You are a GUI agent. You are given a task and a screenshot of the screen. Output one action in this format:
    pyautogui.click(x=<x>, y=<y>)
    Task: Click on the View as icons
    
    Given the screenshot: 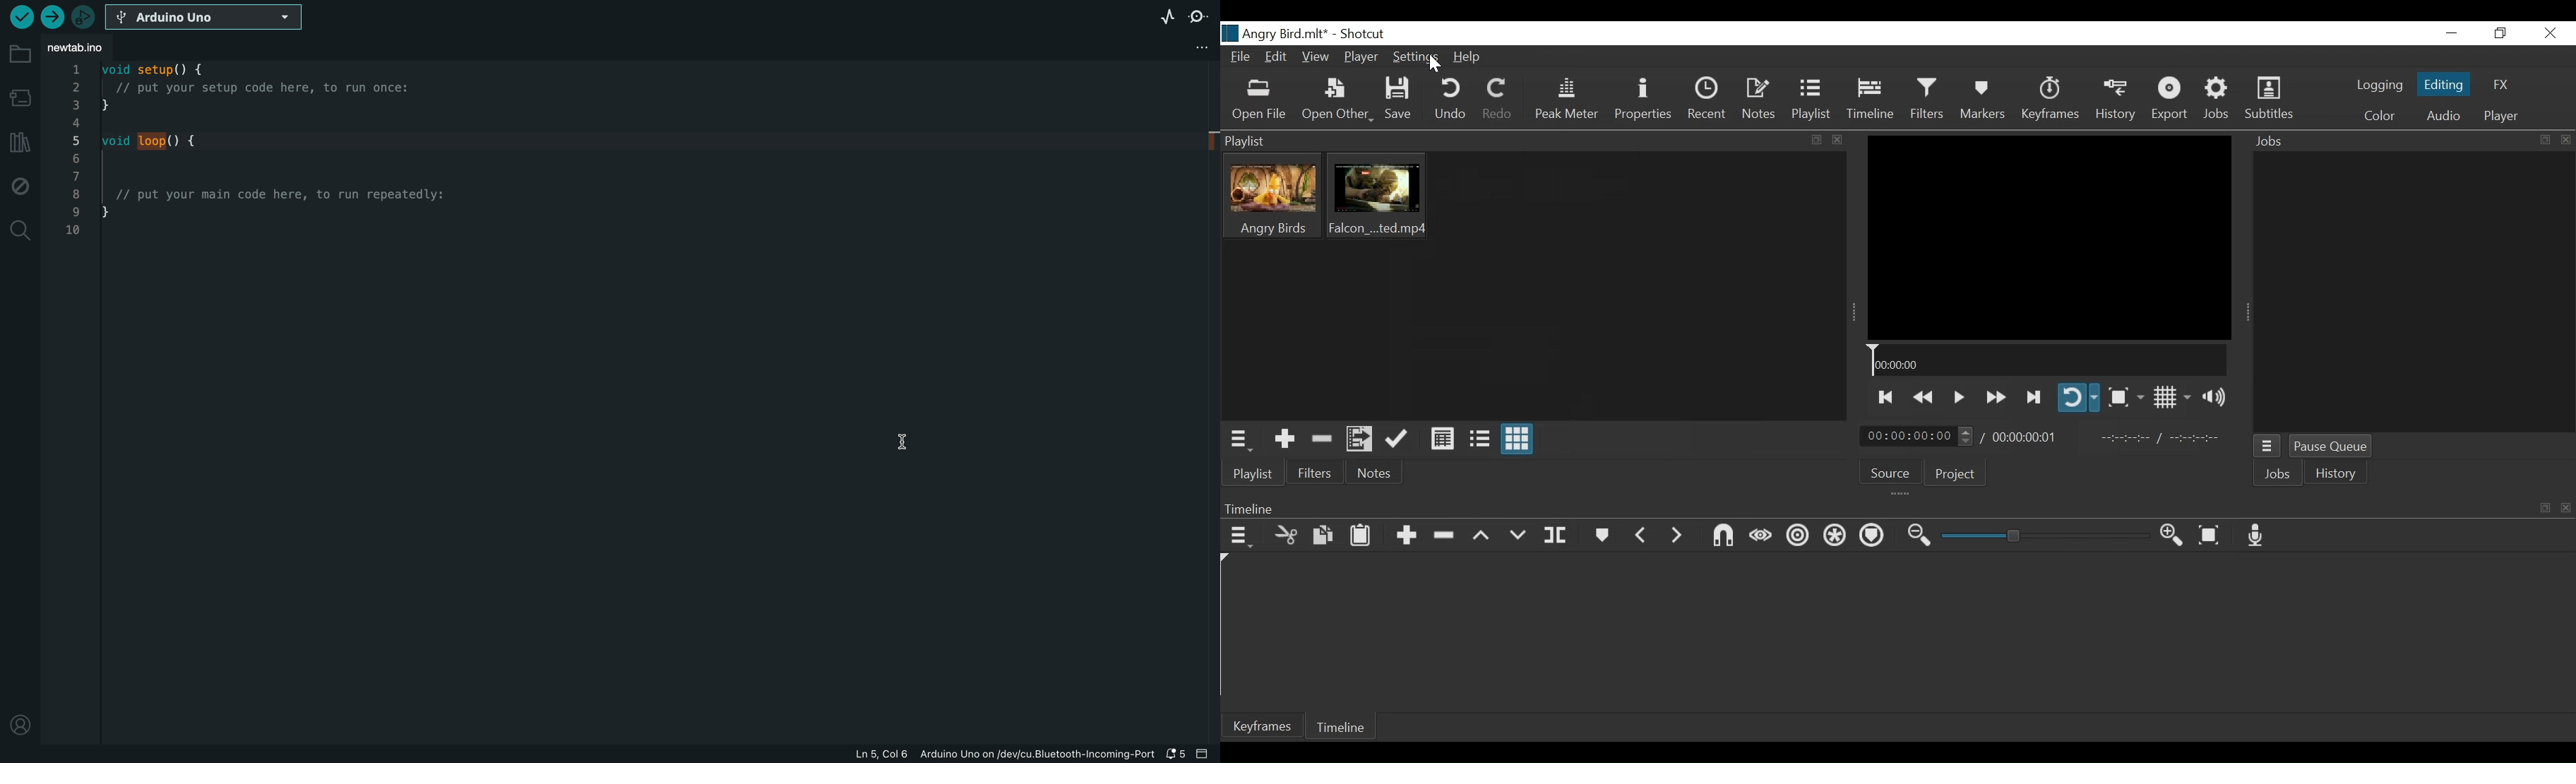 What is the action you would take?
    pyautogui.click(x=1518, y=439)
    